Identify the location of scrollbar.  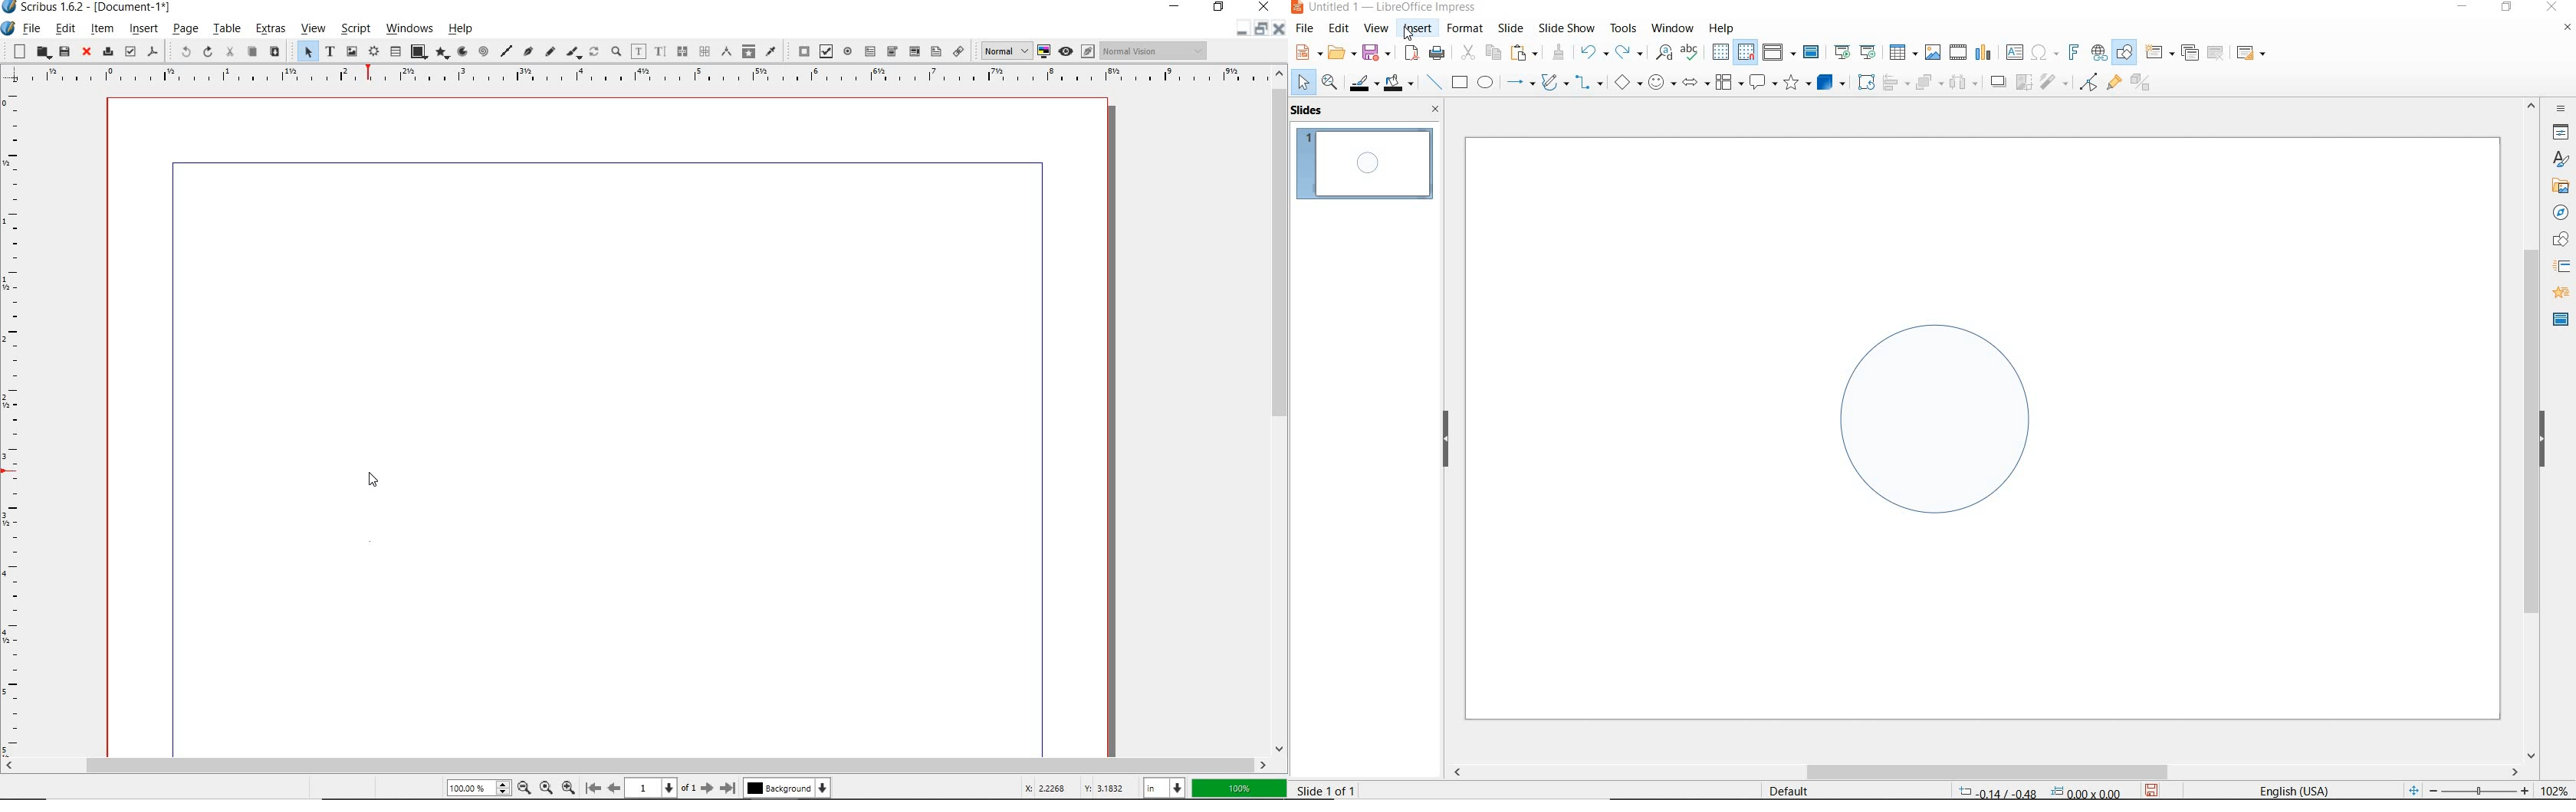
(636, 766).